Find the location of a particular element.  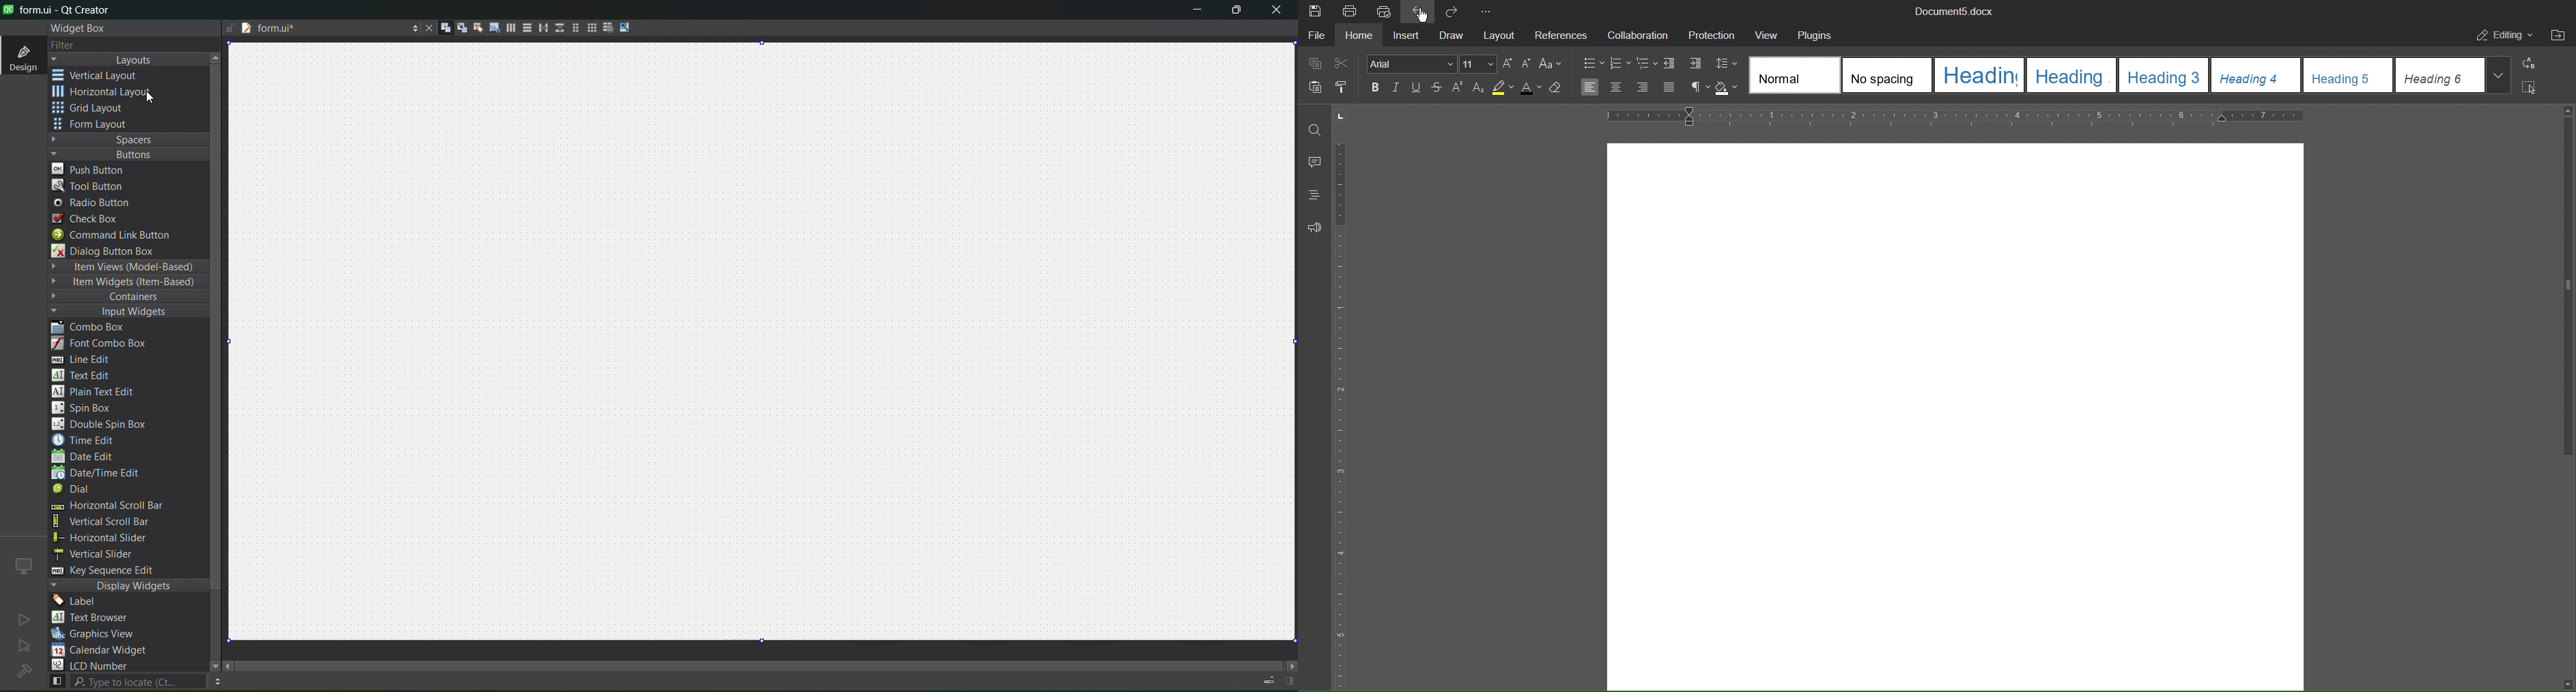

Layout is located at coordinates (1499, 34).